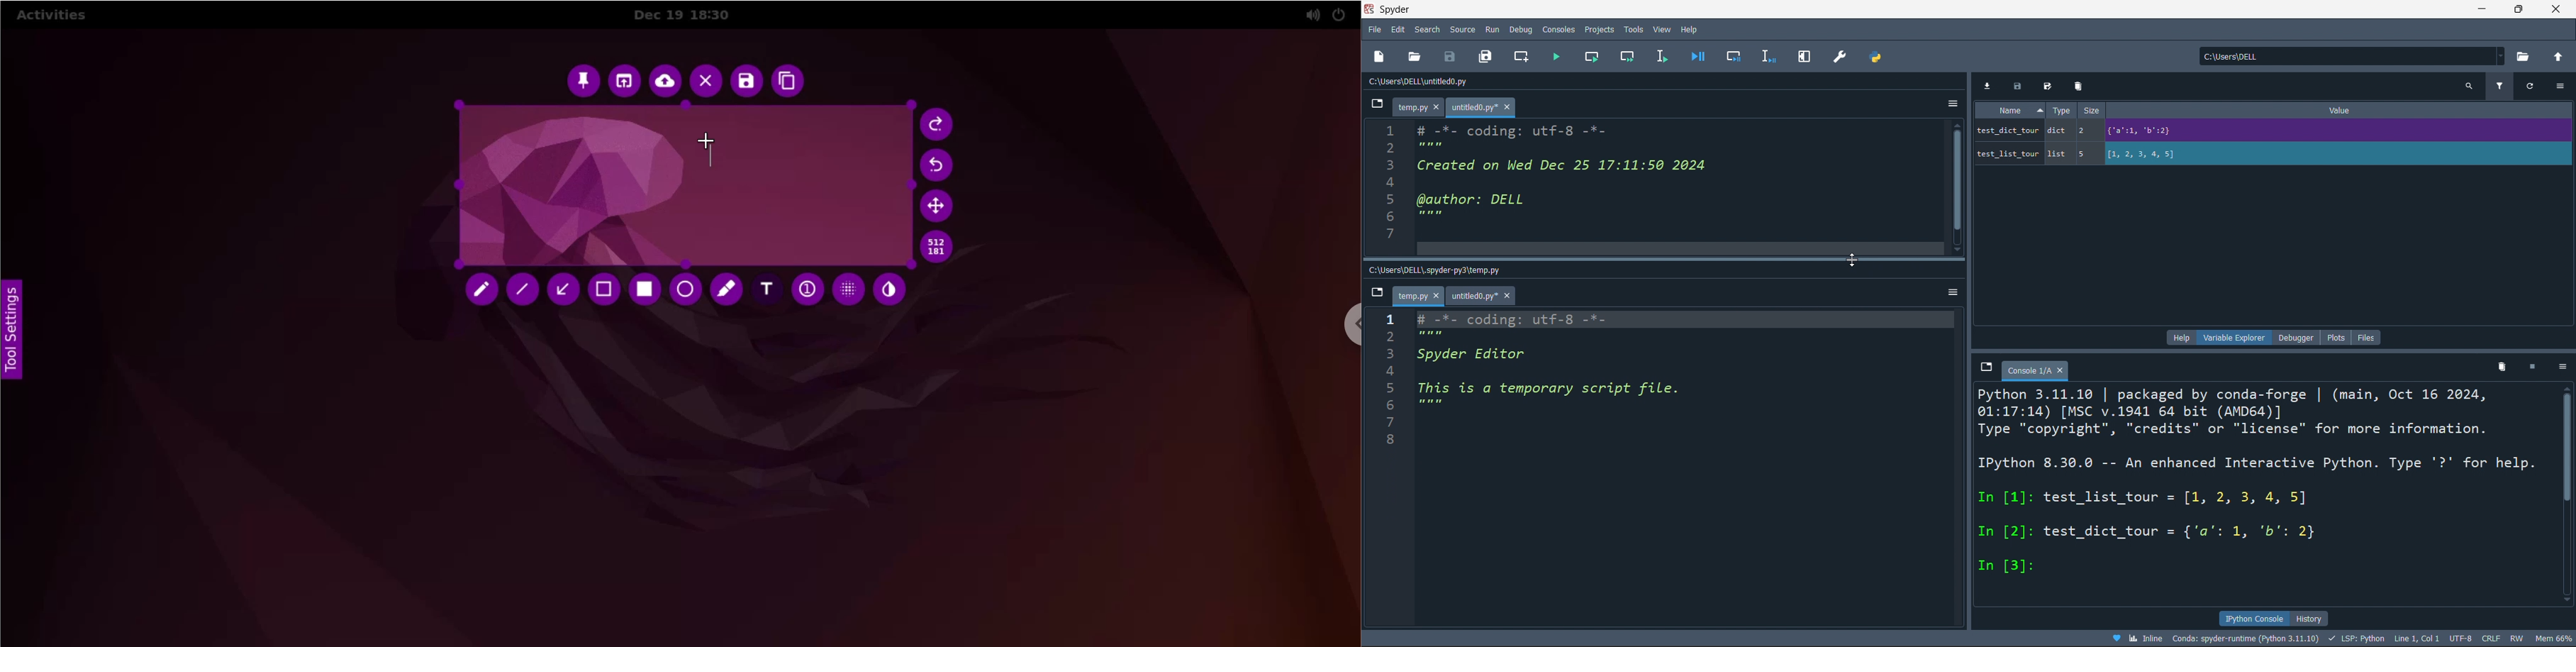 The width and height of the screenshot is (2576, 672). I want to click on 6 ''''''', so click(1428, 217).